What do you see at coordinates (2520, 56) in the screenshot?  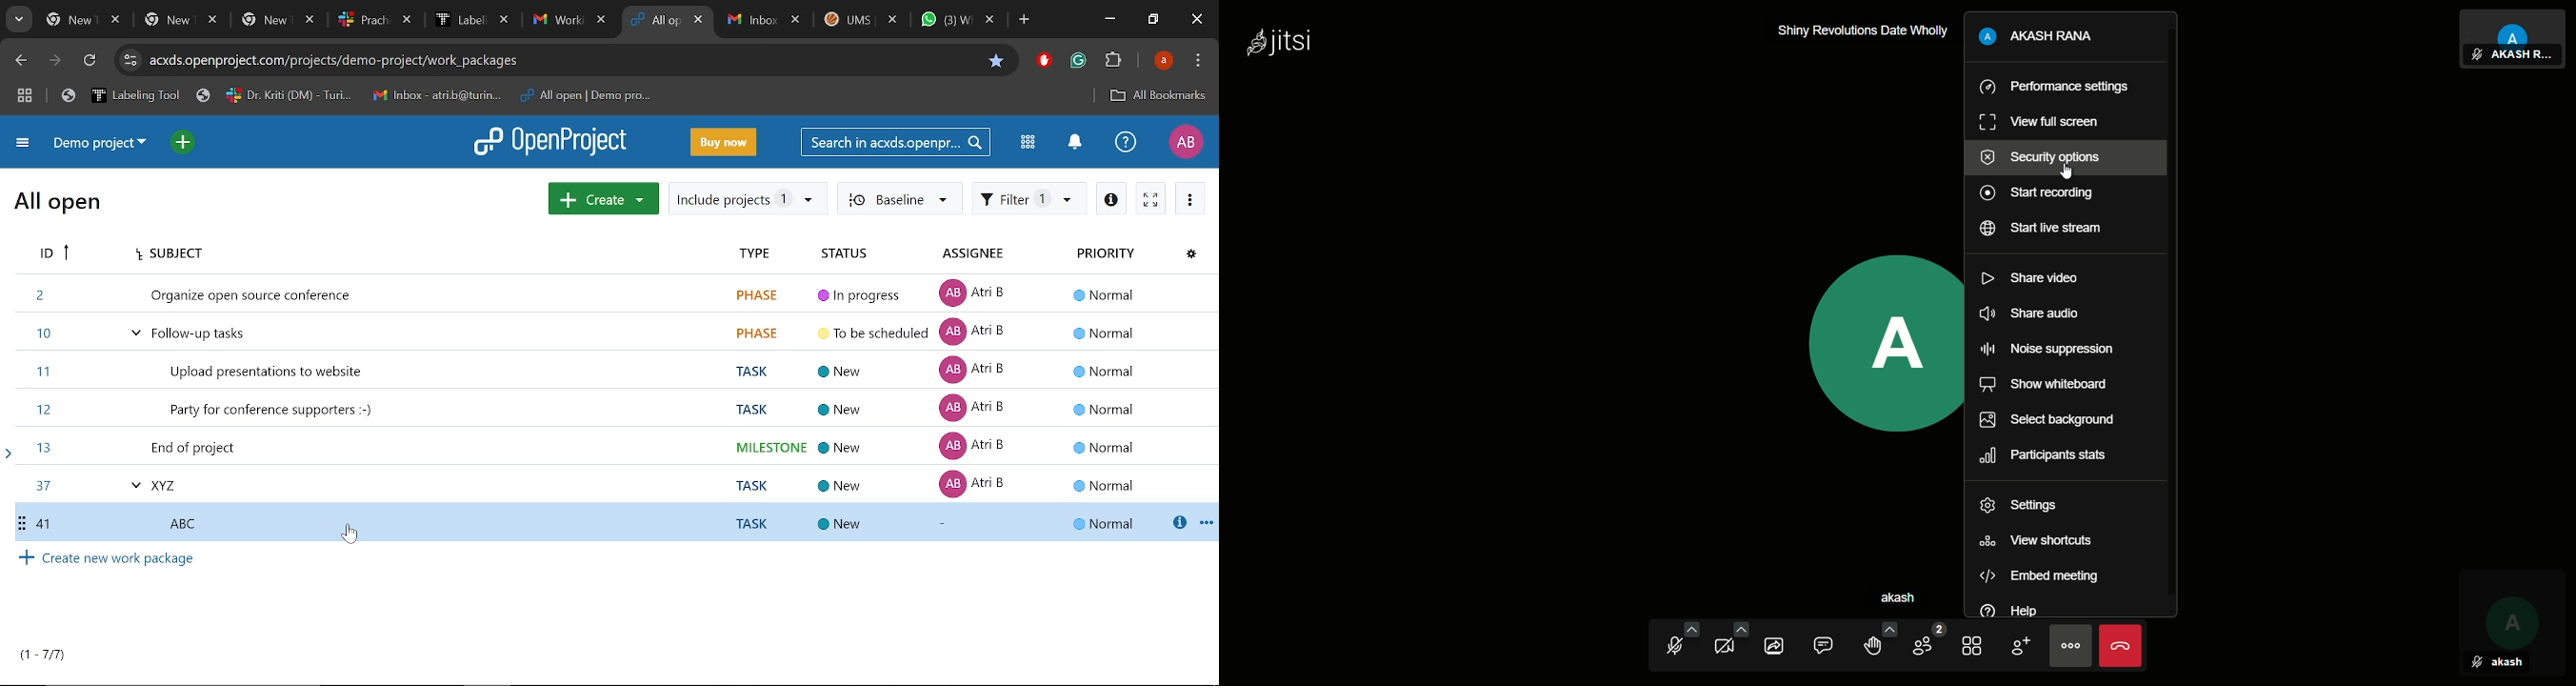 I see `participant name` at bounding box center [2520, 56].